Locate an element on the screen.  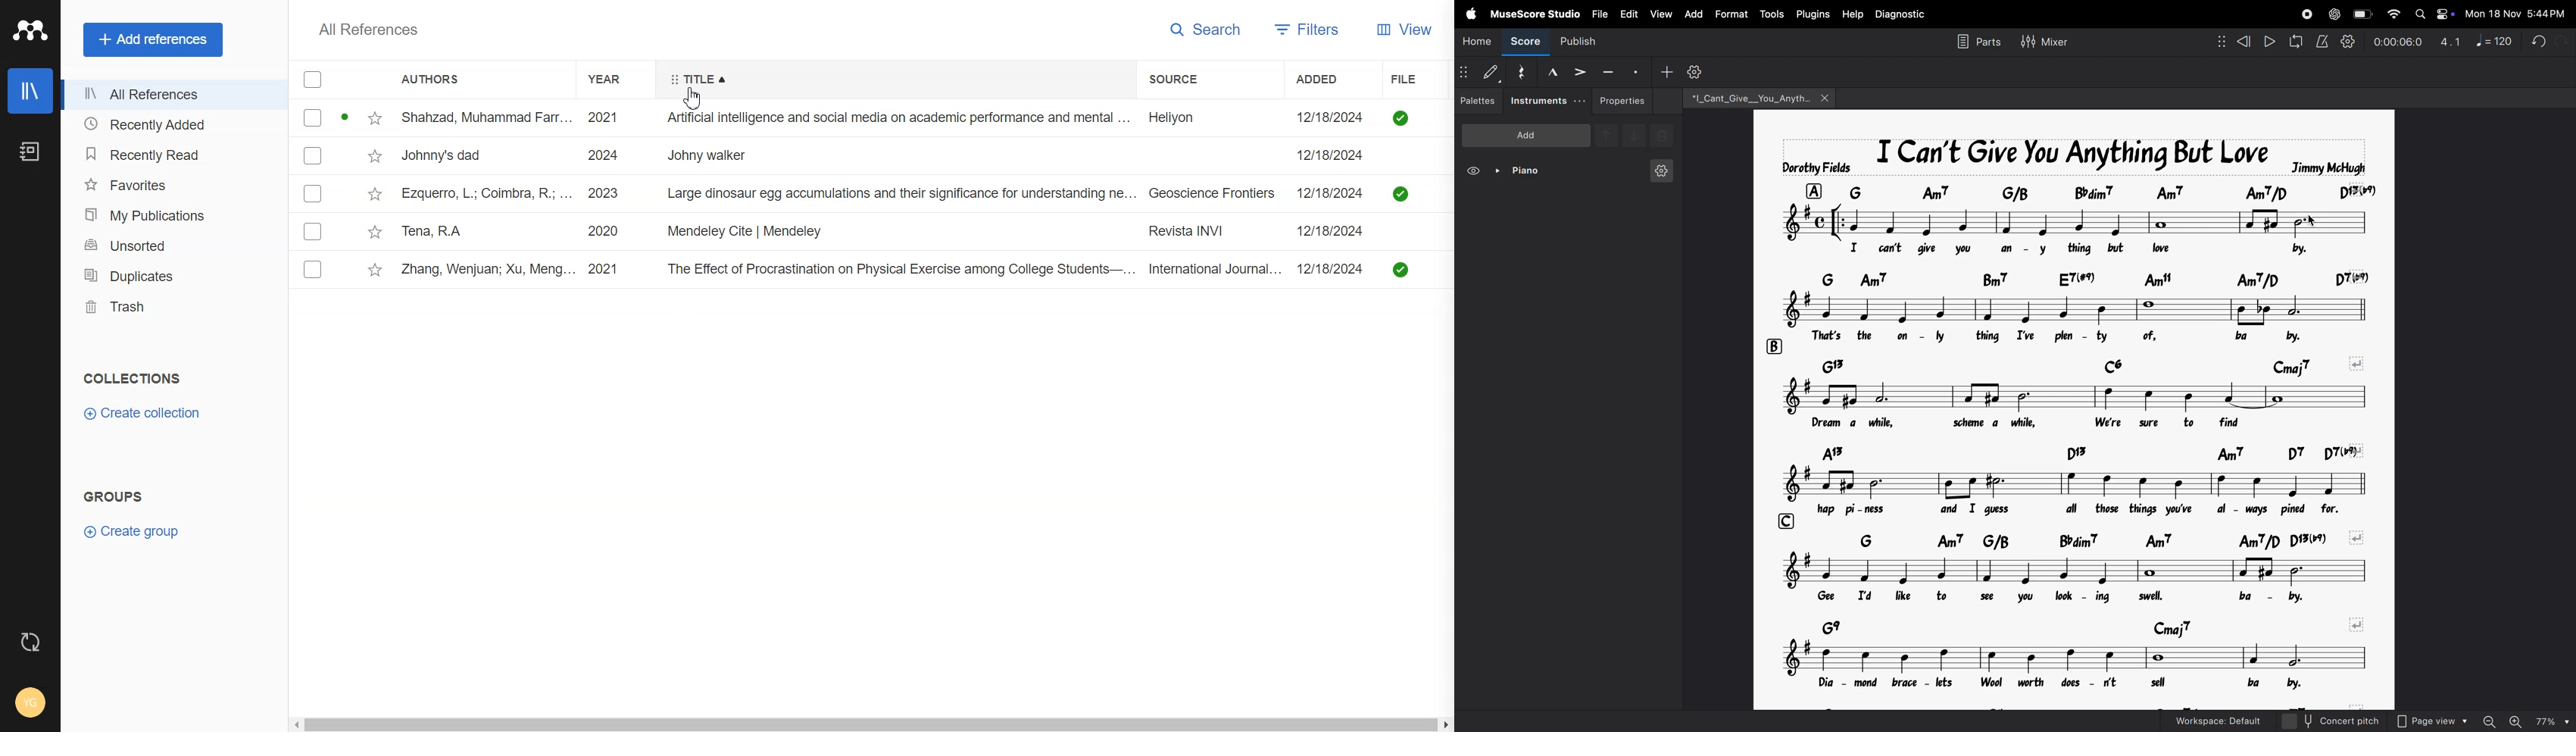
 customize toolbar is located at coordinates (1699, 70).